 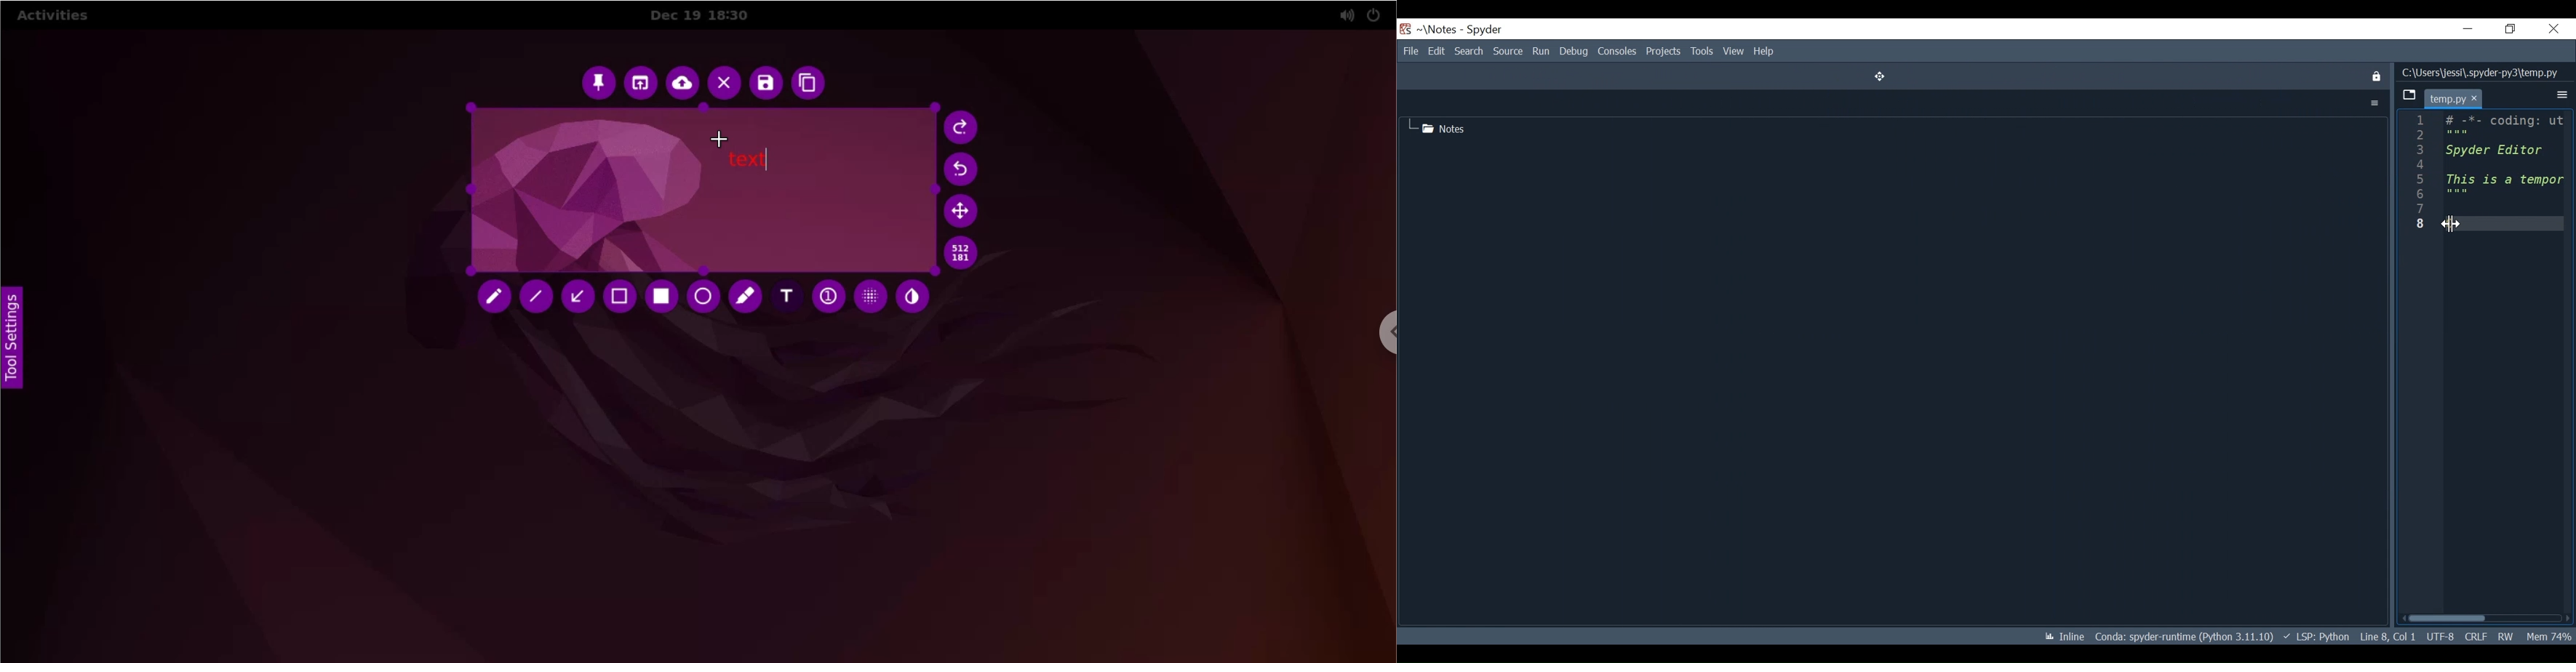 What do you see at coordinates (1540, 51) in the screenshot?
I see `Run` at bounding box center [1540, 51].